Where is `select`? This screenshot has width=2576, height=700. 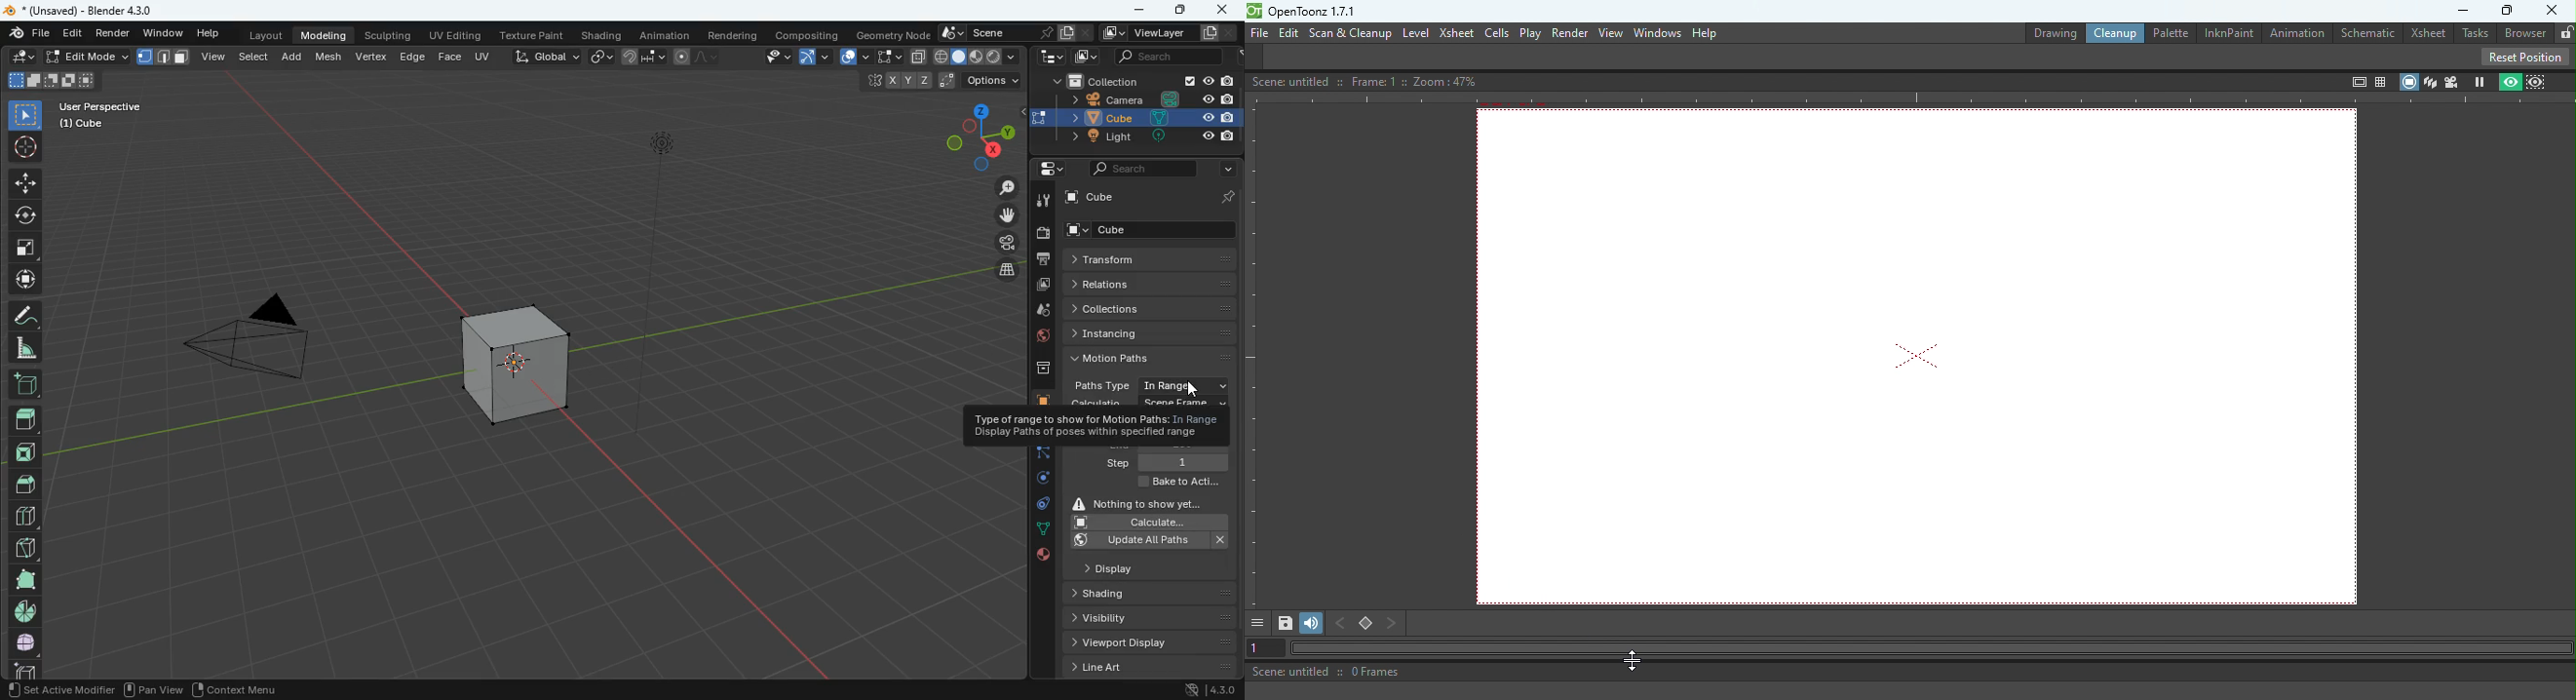 select is located at coordinates (26, 114).